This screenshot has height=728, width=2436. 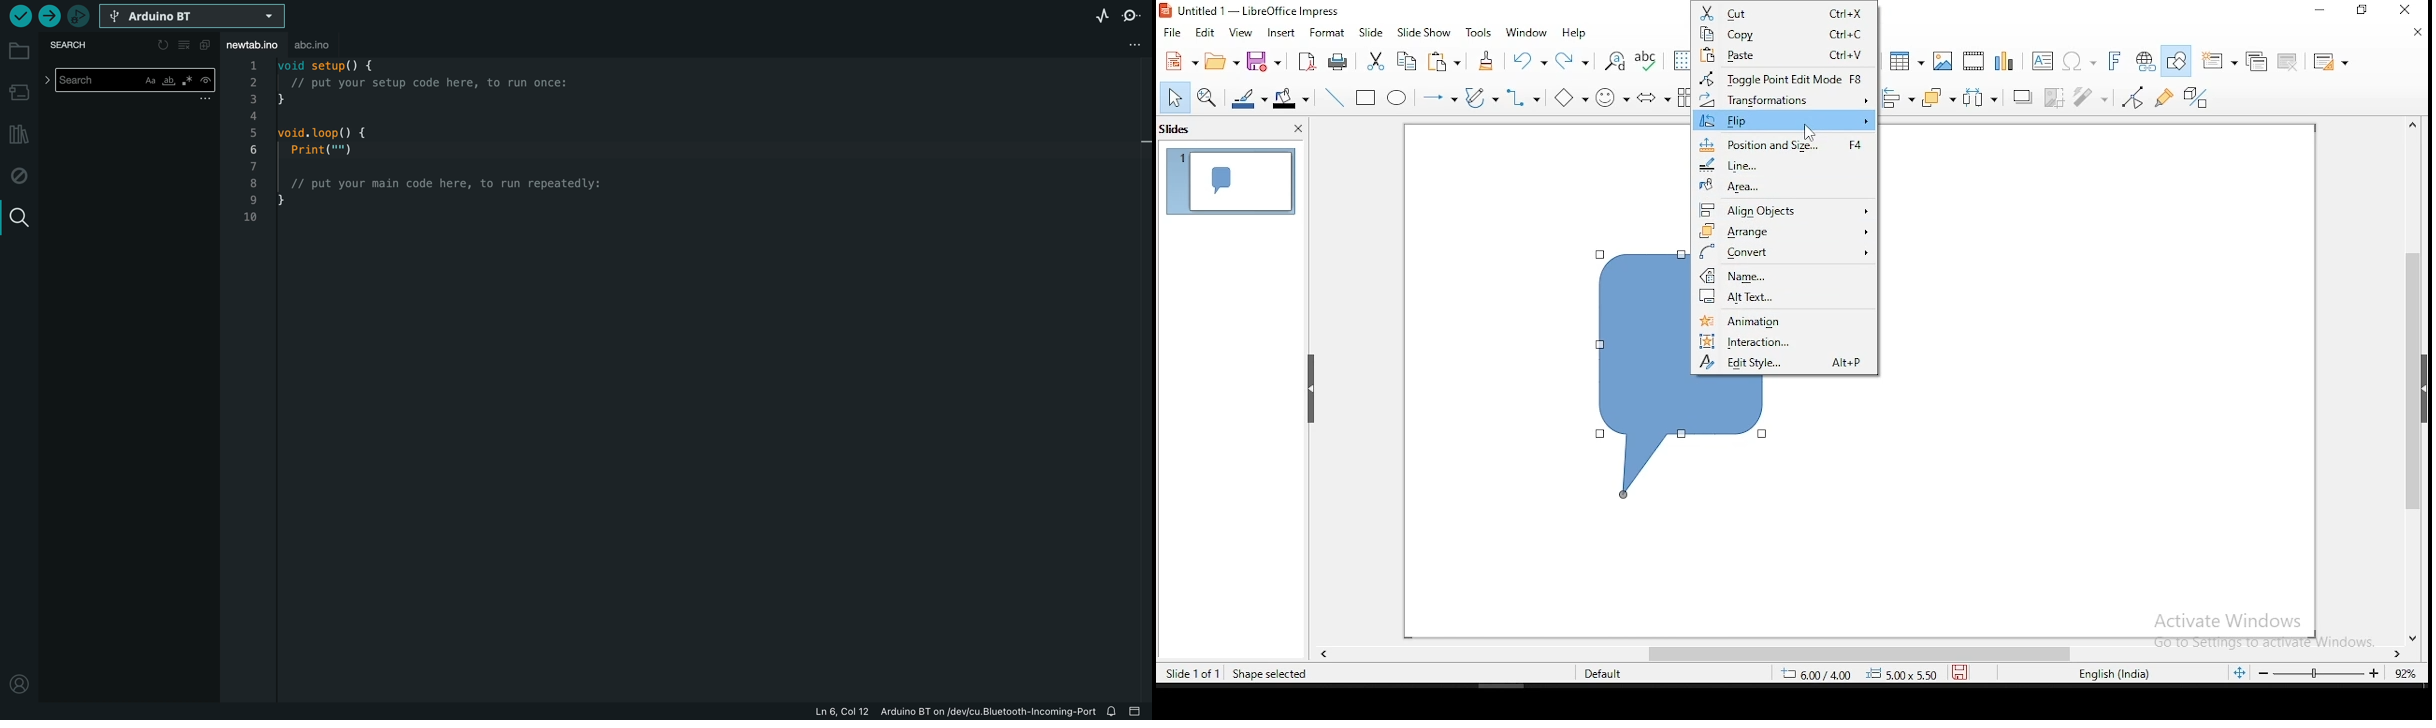 I want to click on cut, so click(x=1375, y=61).